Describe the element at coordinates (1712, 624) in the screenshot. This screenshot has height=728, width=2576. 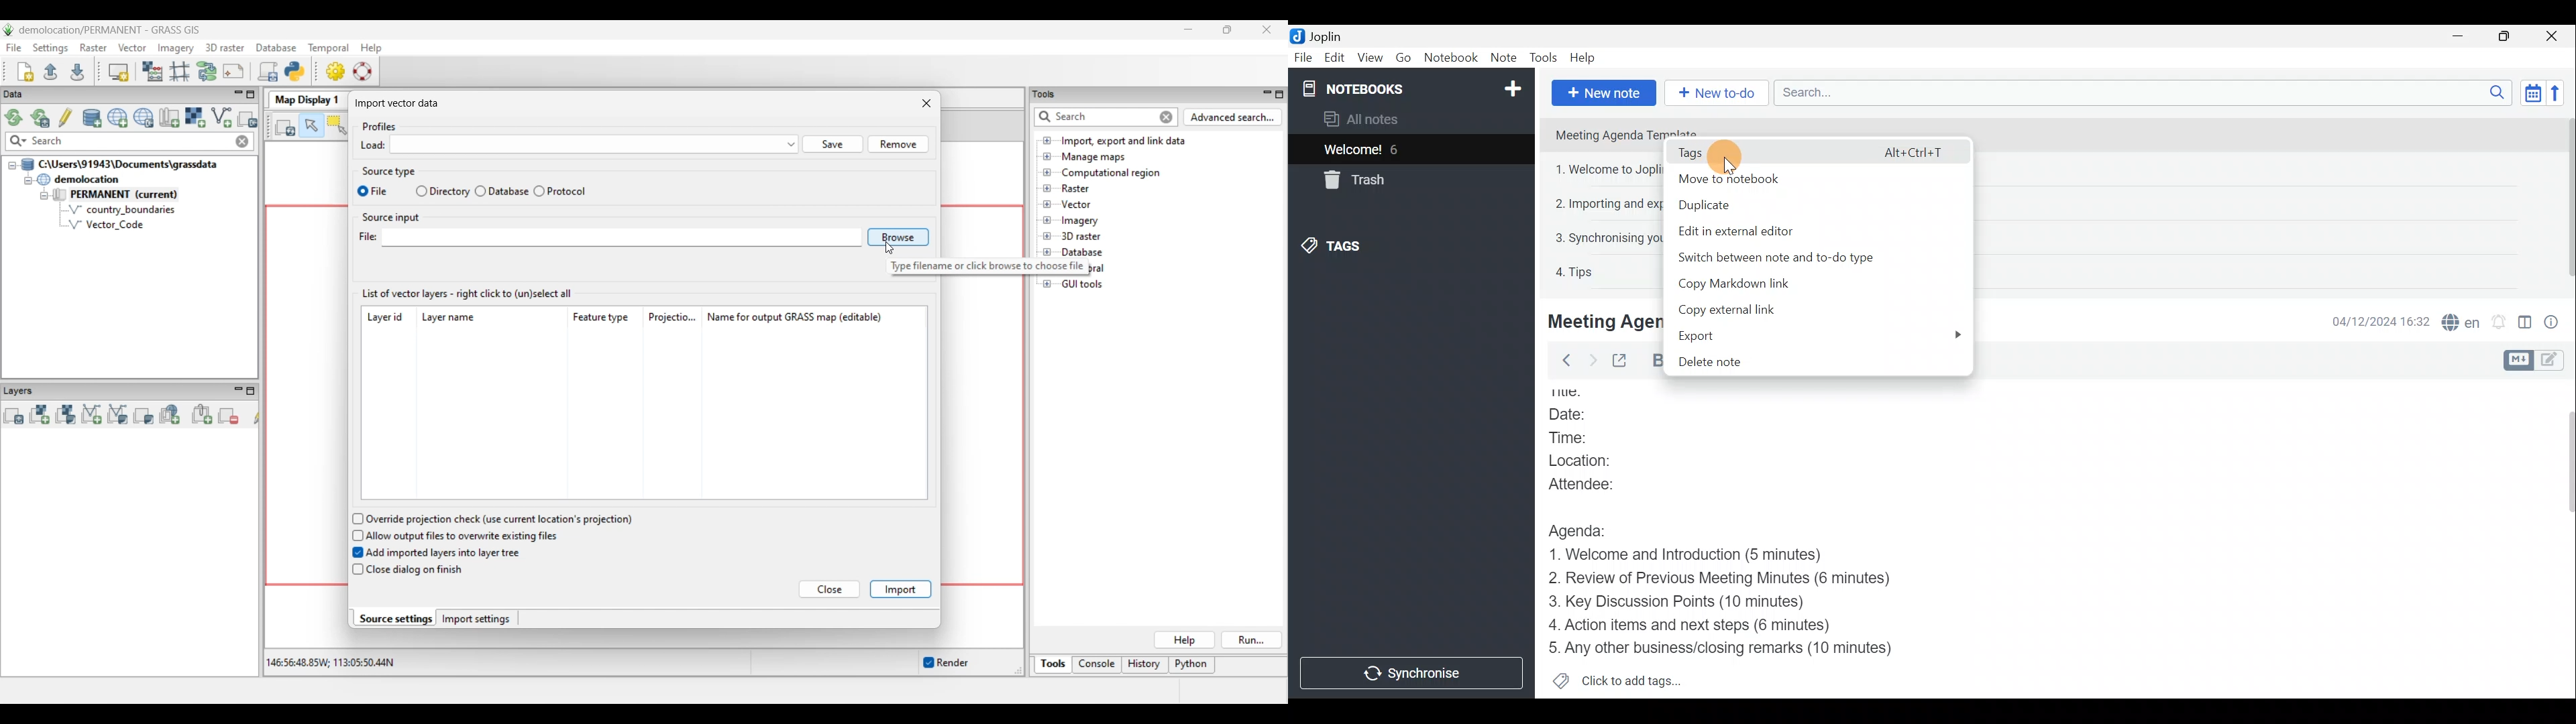
I see `4. Action items and next steps (6 minutes)` at that location.